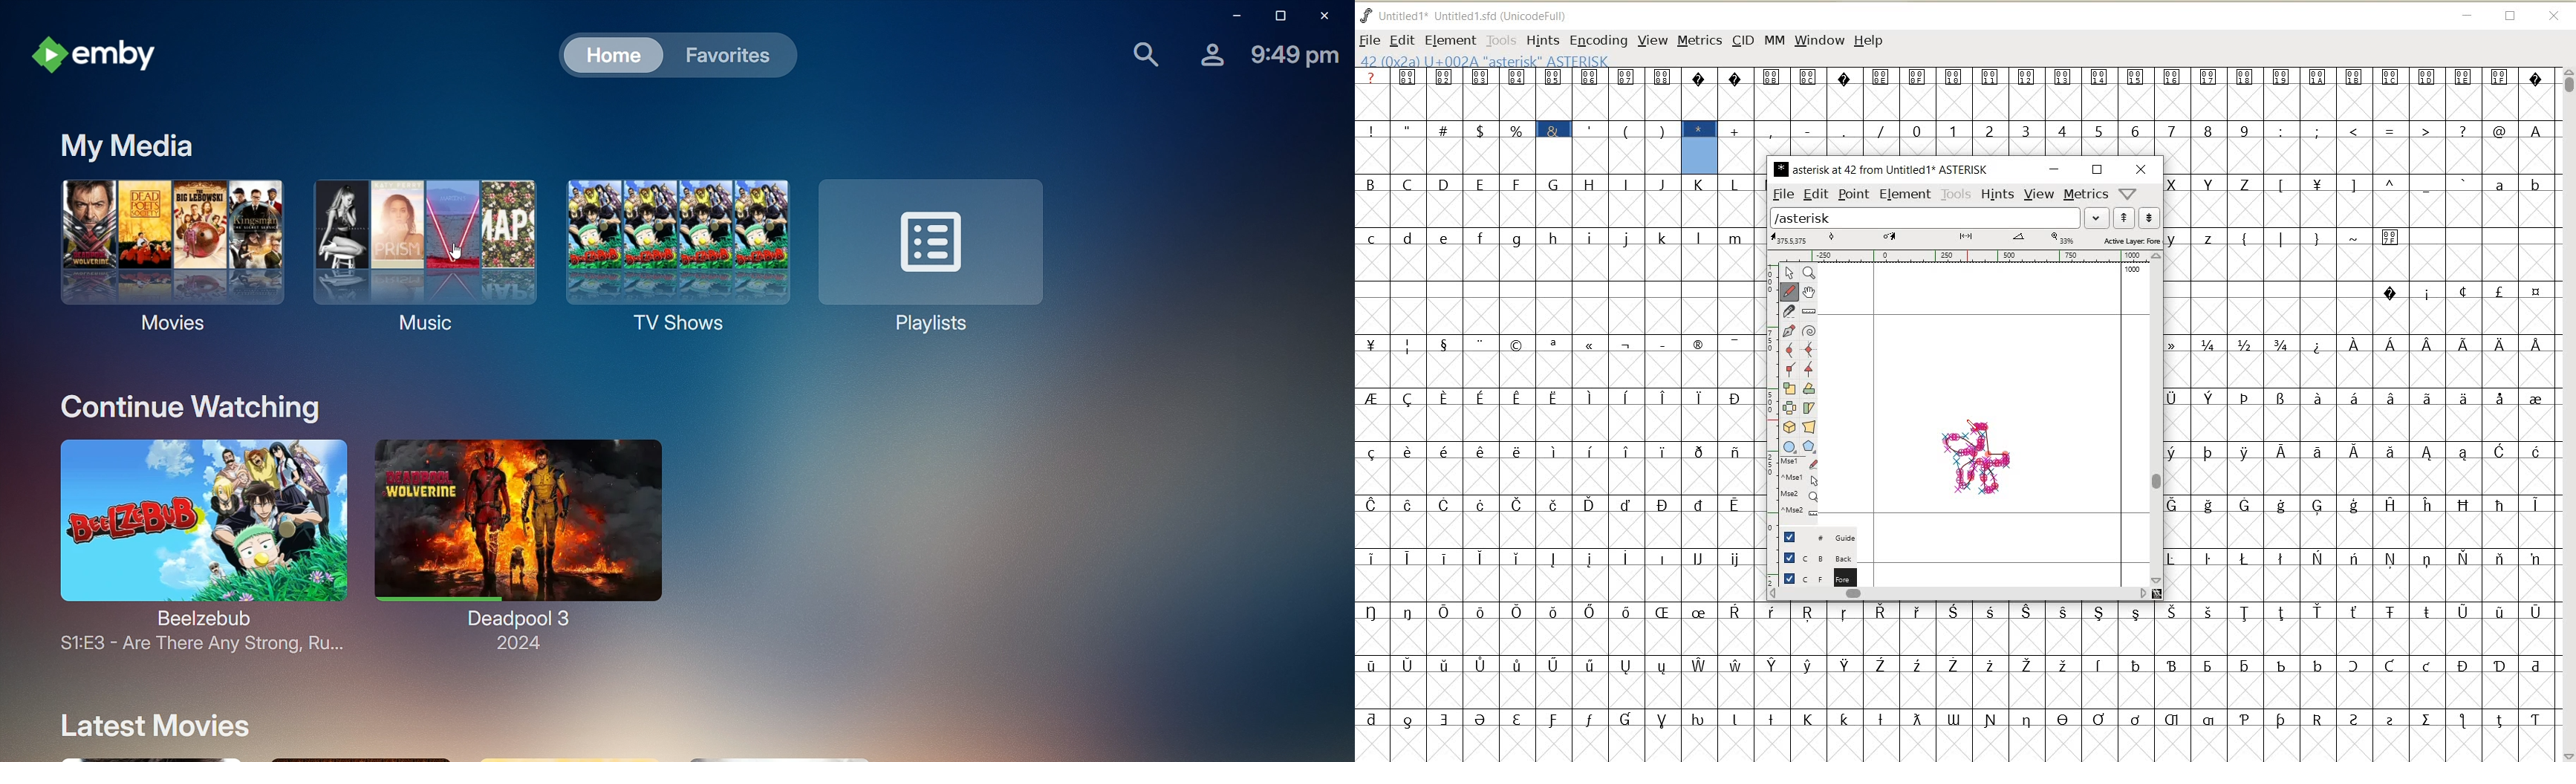 The width and height of the screenshot is (2576, 784). I want to click on RESTORE, so click(2511, 16).